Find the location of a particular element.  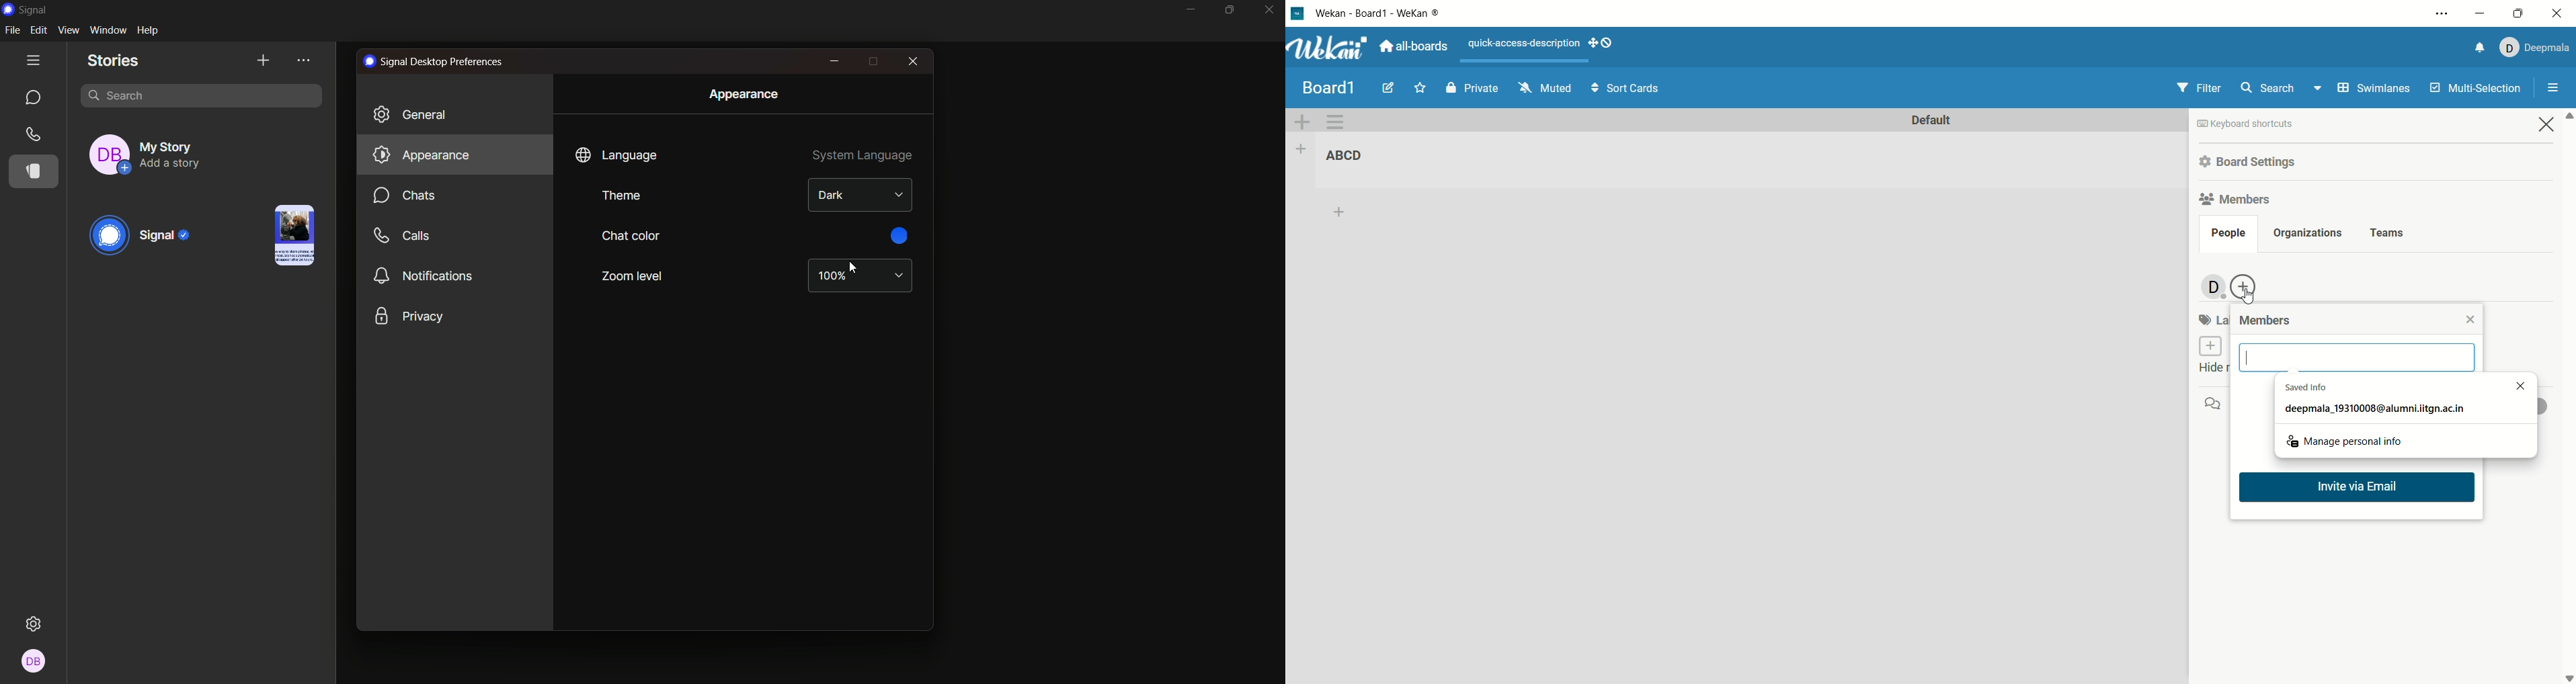

search bar is located at coordinates (203, 94).